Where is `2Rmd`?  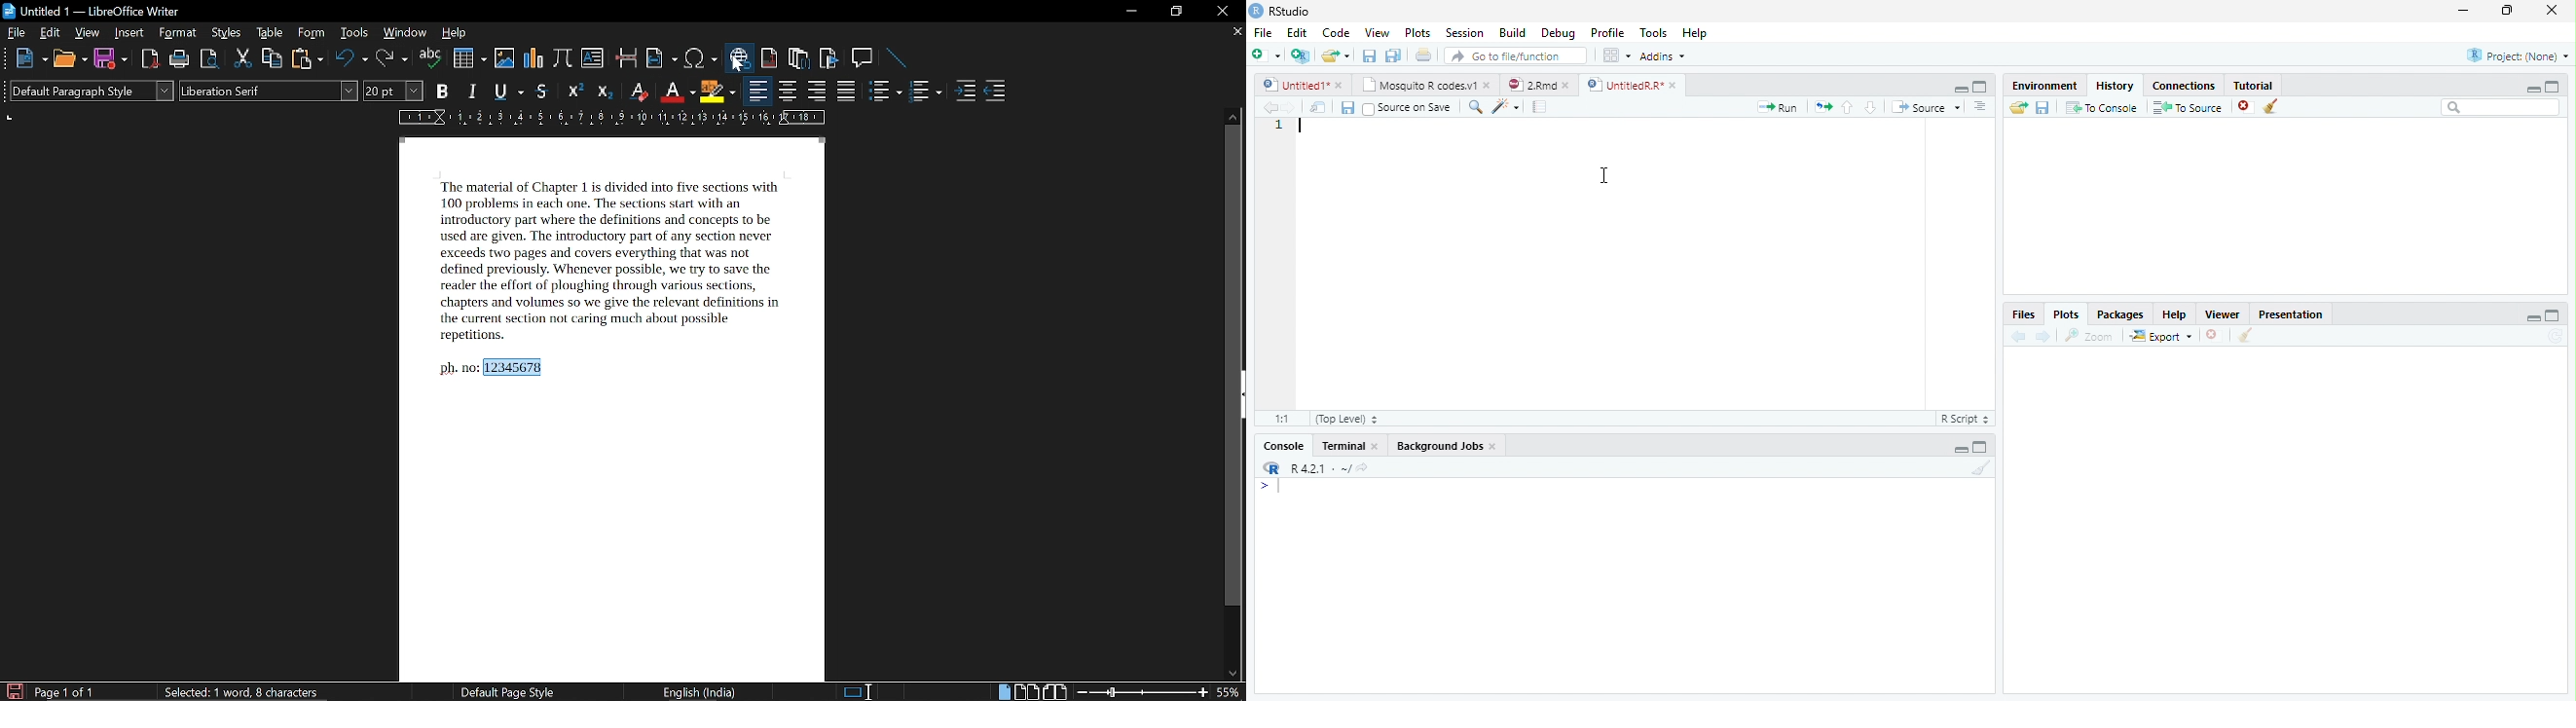
2Rmd is located at coordinates (1530, 84).